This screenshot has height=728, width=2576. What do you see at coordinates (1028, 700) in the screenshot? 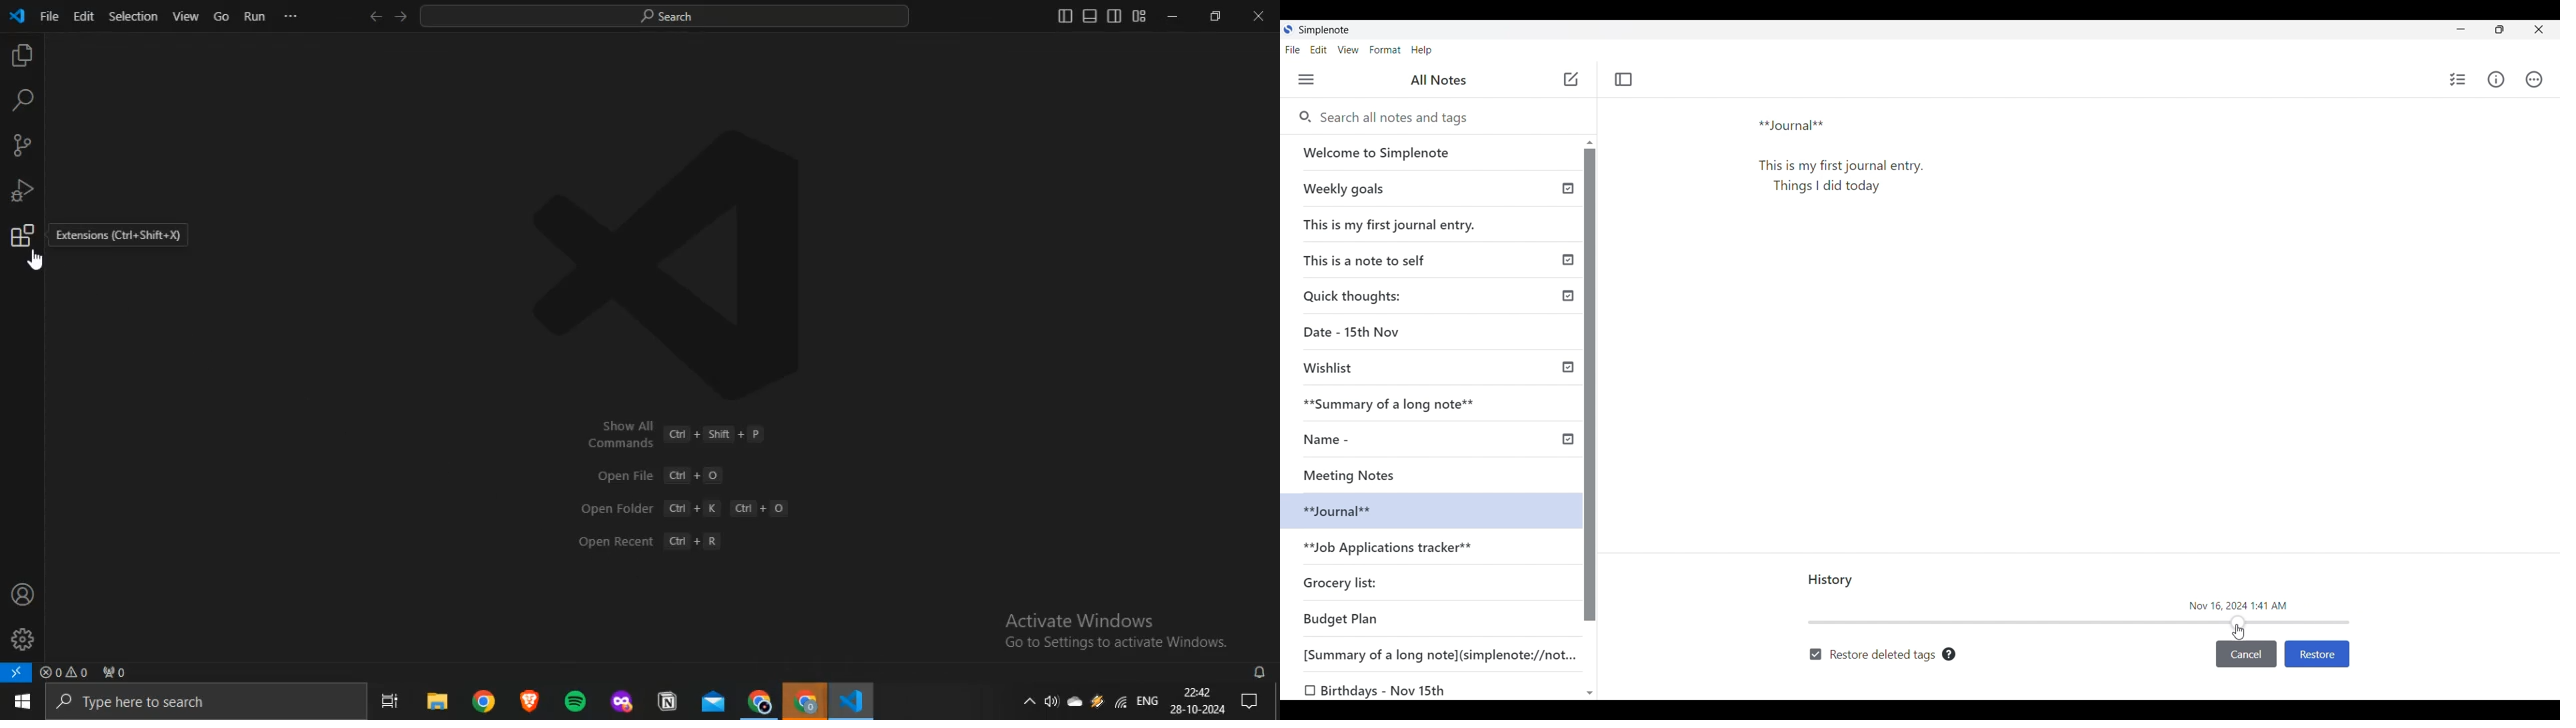
I see `show hidden icons` at bounding box center [1028, 700].